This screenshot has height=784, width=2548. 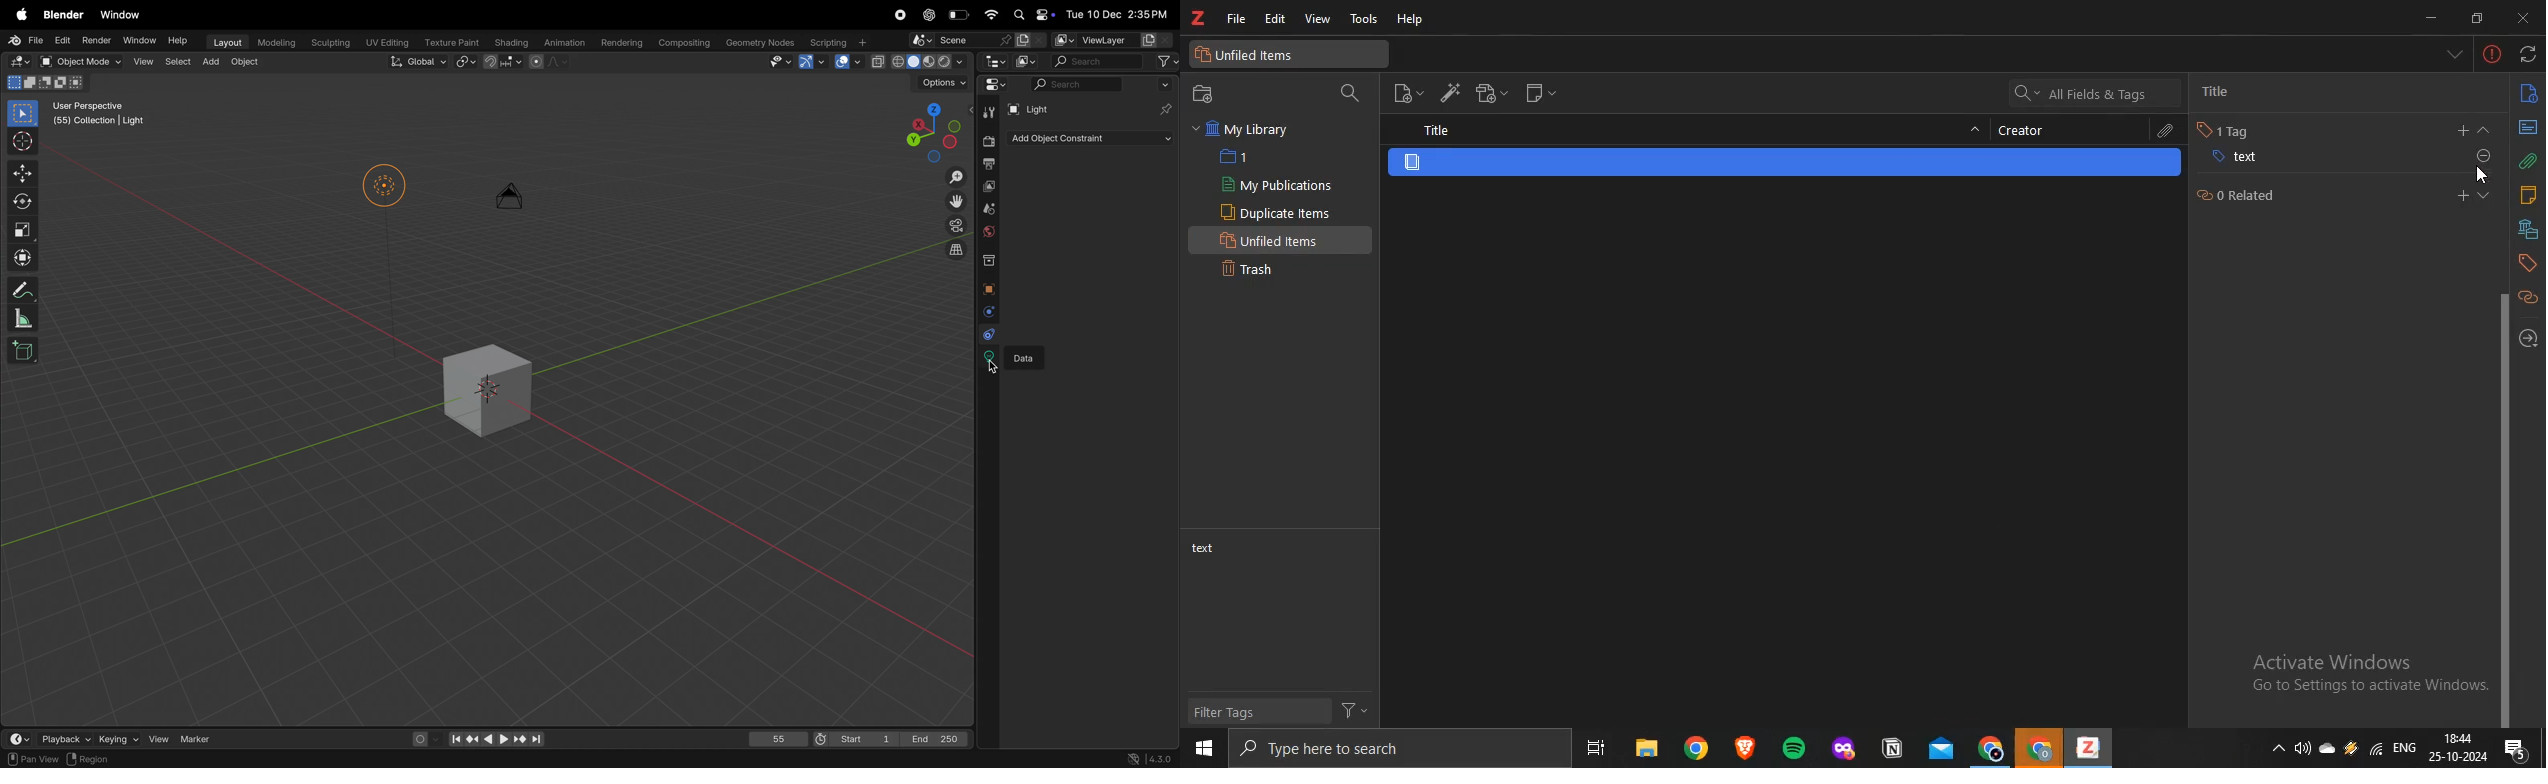 I want to click on eng, so click(x=2404, y=750).